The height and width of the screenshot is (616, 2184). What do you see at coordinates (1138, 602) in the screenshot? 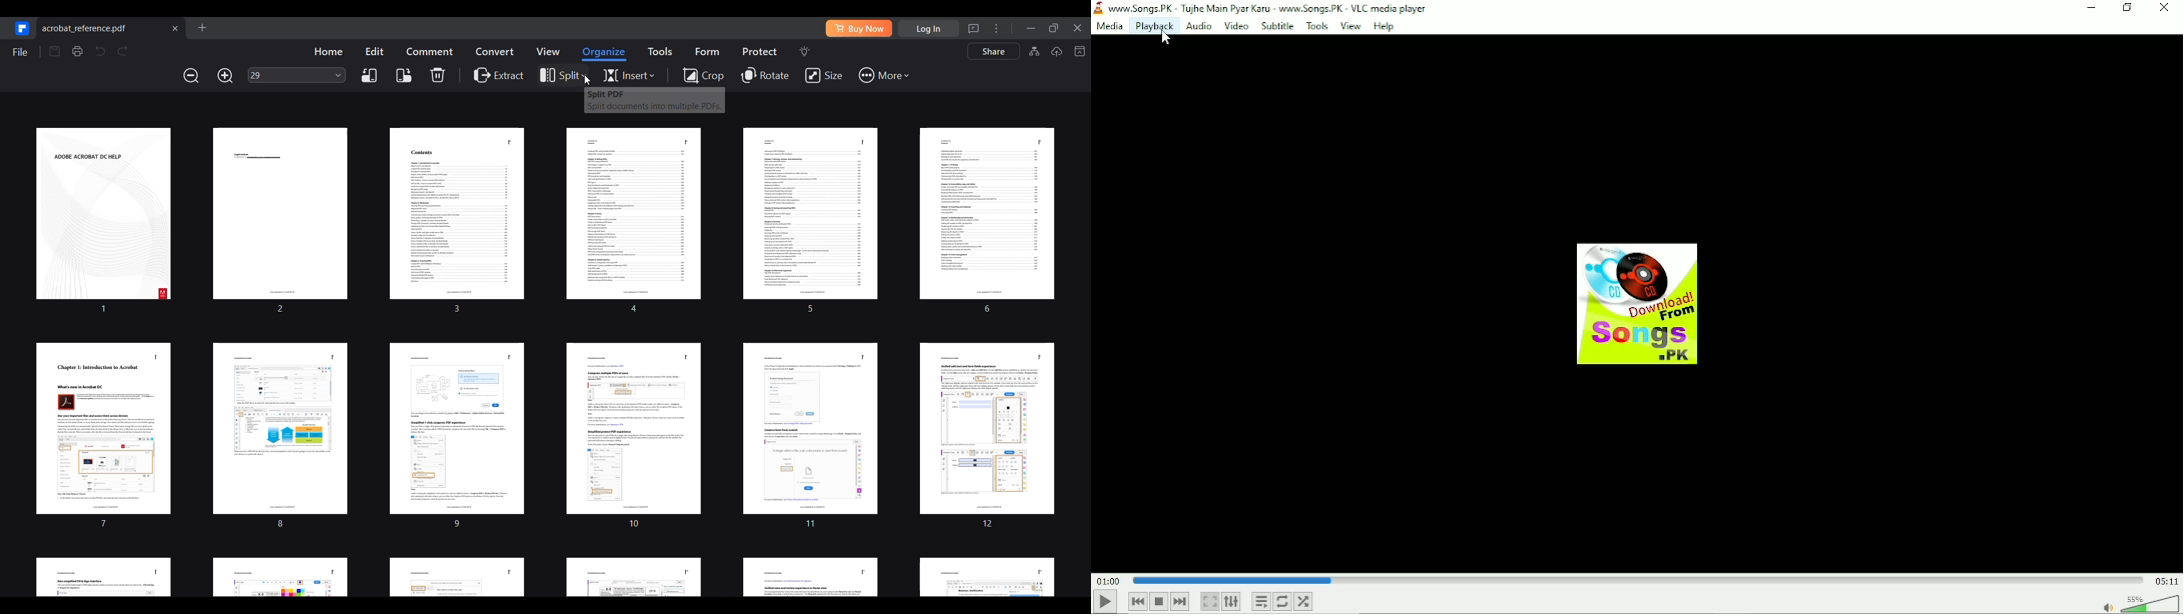
I see `Previous` at bounding box center [1138, 602].